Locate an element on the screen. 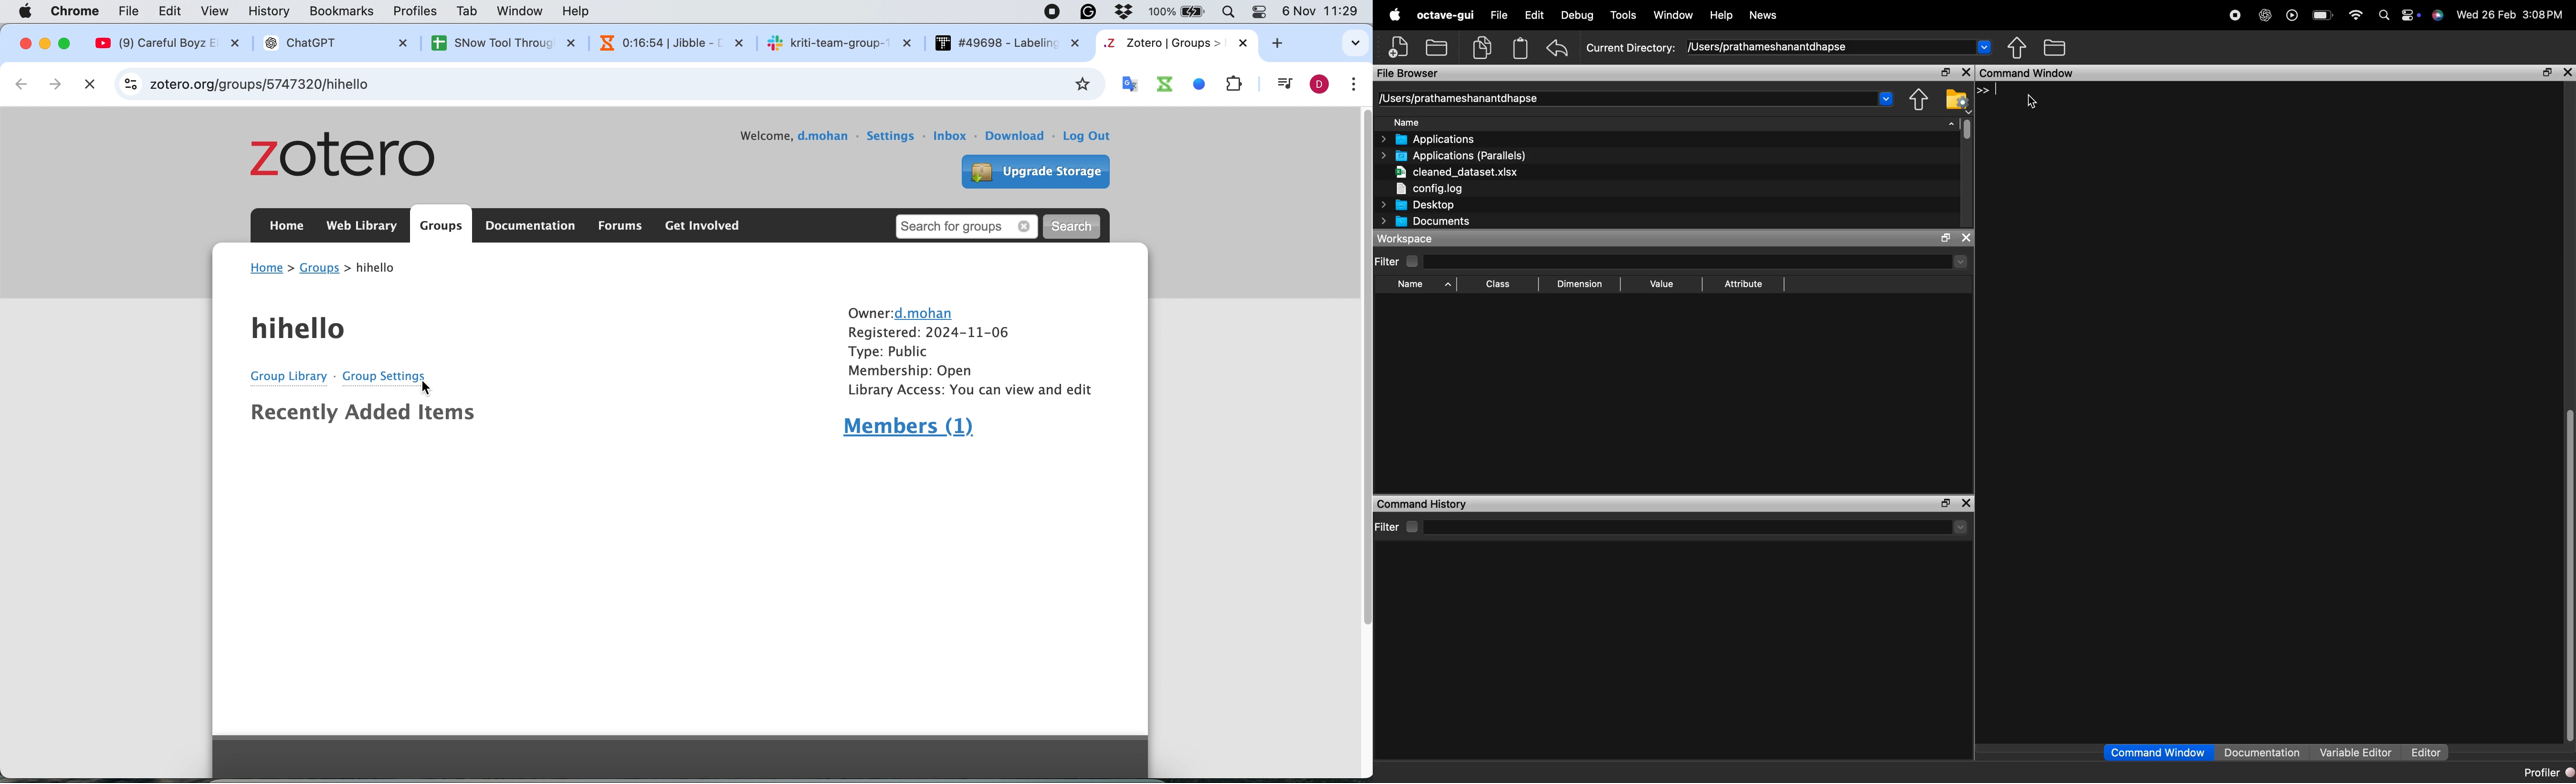 The height and width of the screenshot is (784, 2576). recently added items is located at coordinates (362, 416).